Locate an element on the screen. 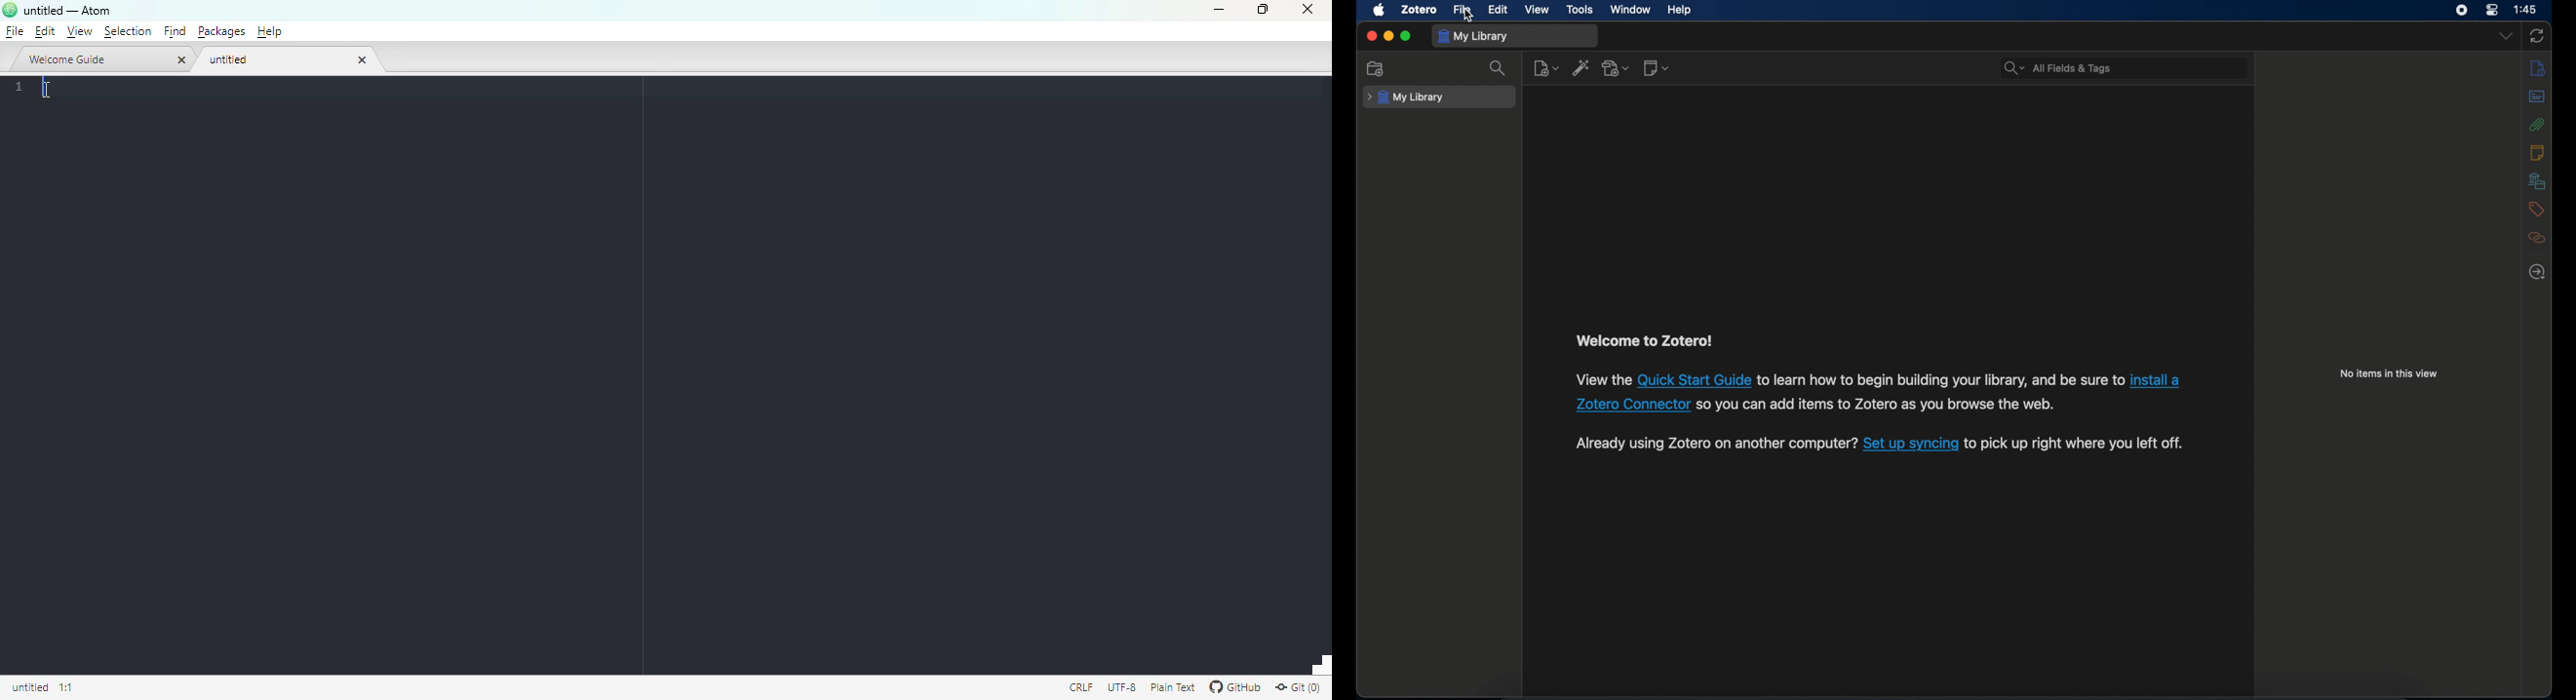  new note is located at coordinates (1657, 67).